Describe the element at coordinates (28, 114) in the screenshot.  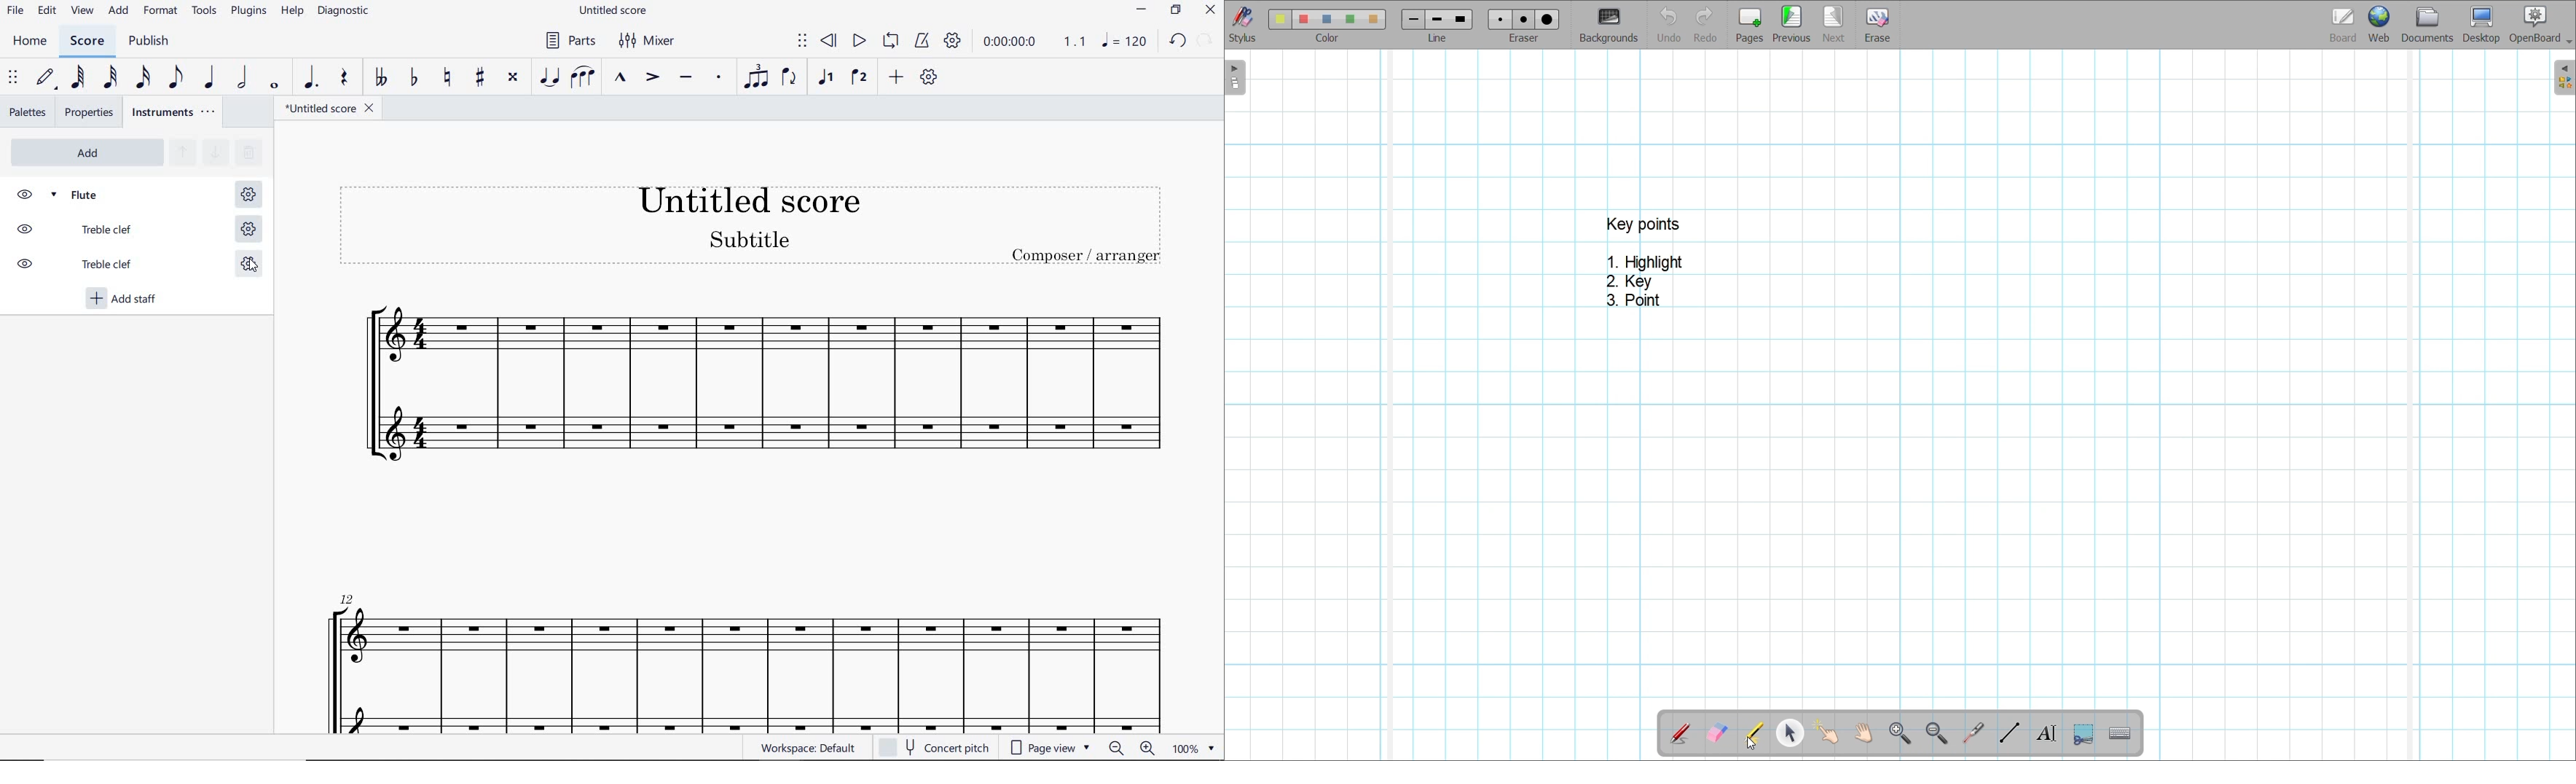
I see `palettes` at that location.